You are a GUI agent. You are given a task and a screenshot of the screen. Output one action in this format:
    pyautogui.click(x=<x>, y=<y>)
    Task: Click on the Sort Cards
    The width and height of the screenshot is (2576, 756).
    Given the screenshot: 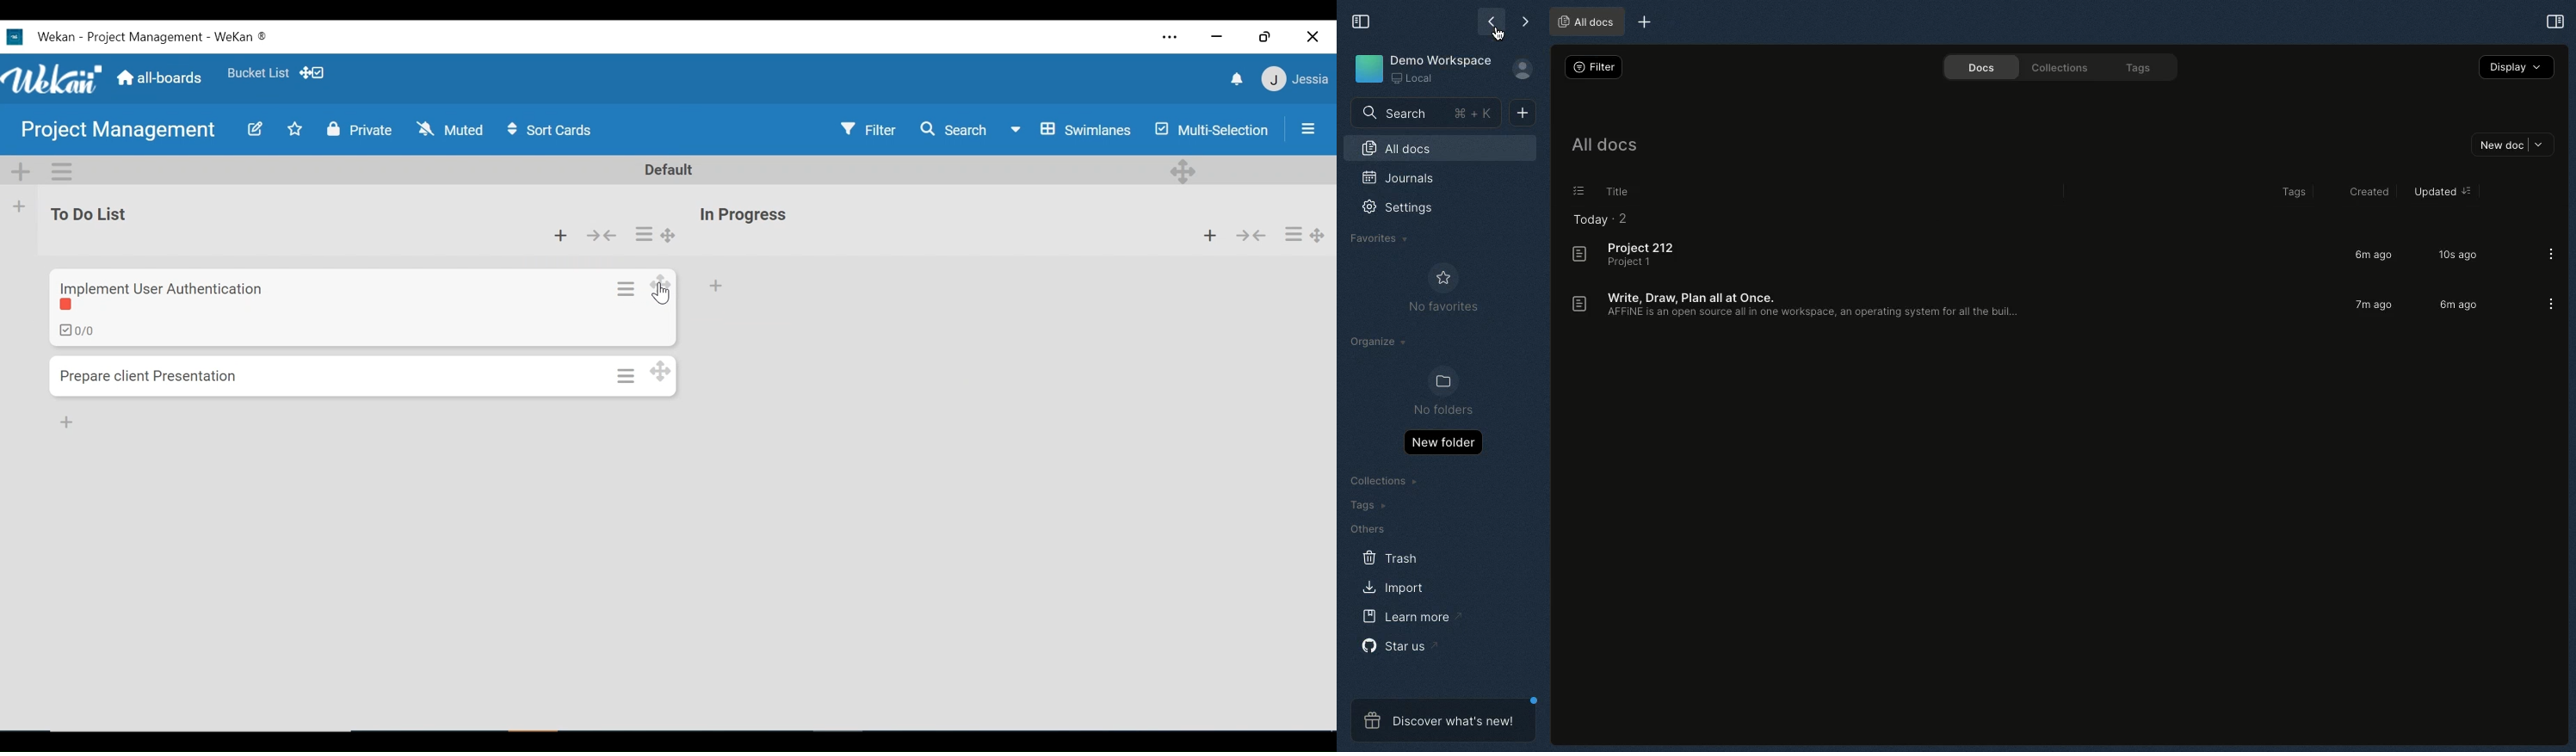 What is the action you would take?
    pyautogui.click(x=548, y=130)
    